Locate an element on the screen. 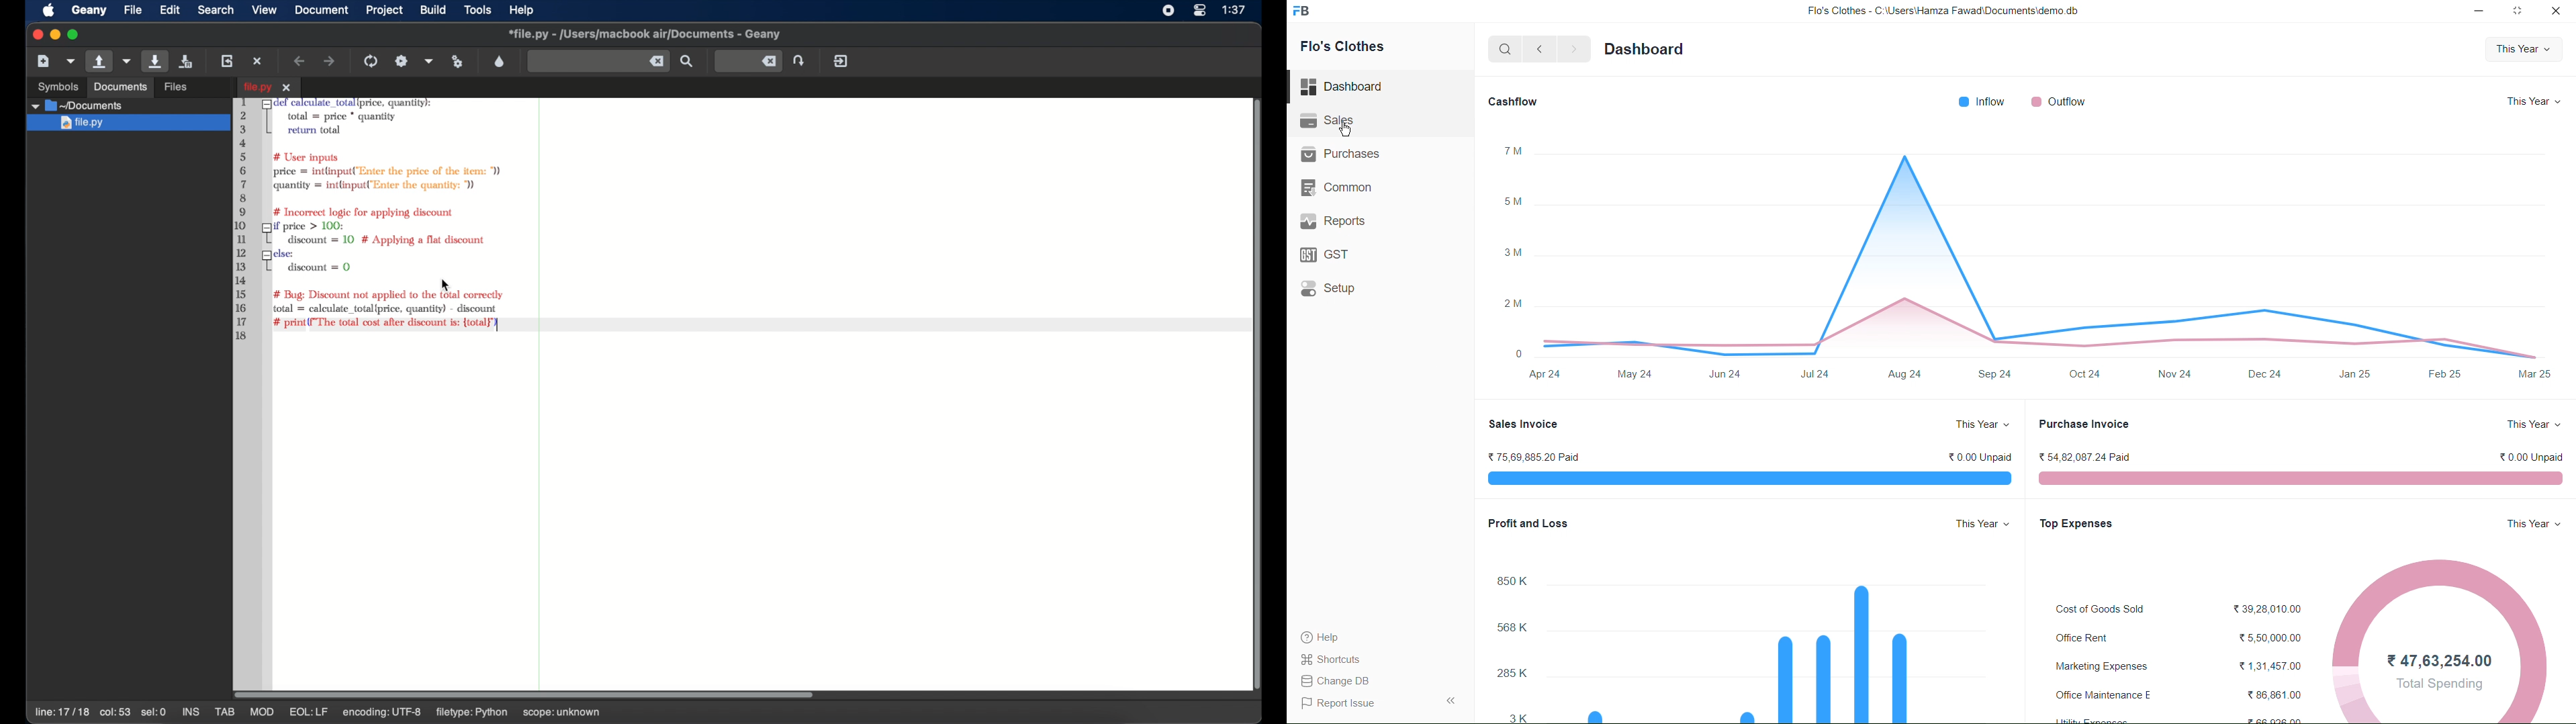  Rs. 5,50,000.00 is located at coordinates (2266, 636).